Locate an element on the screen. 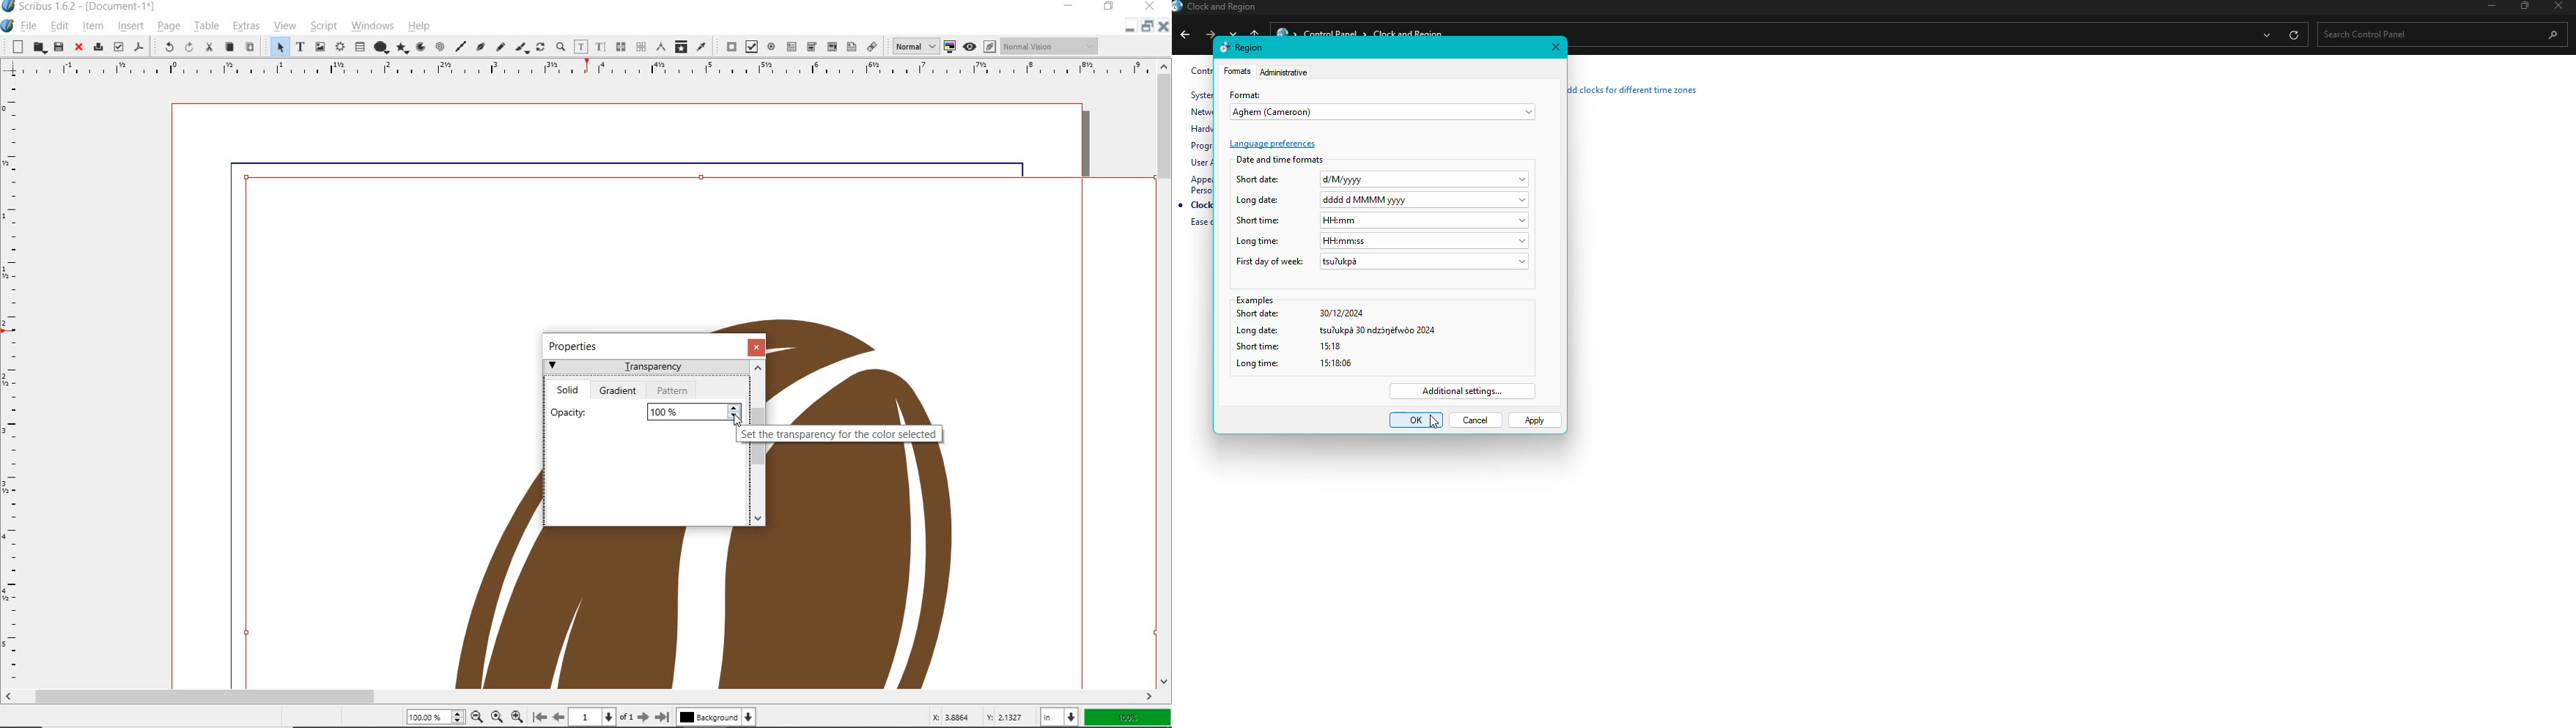 The width and height of the screenshot is (2576, 728). table is located at coordinates (206, 26).